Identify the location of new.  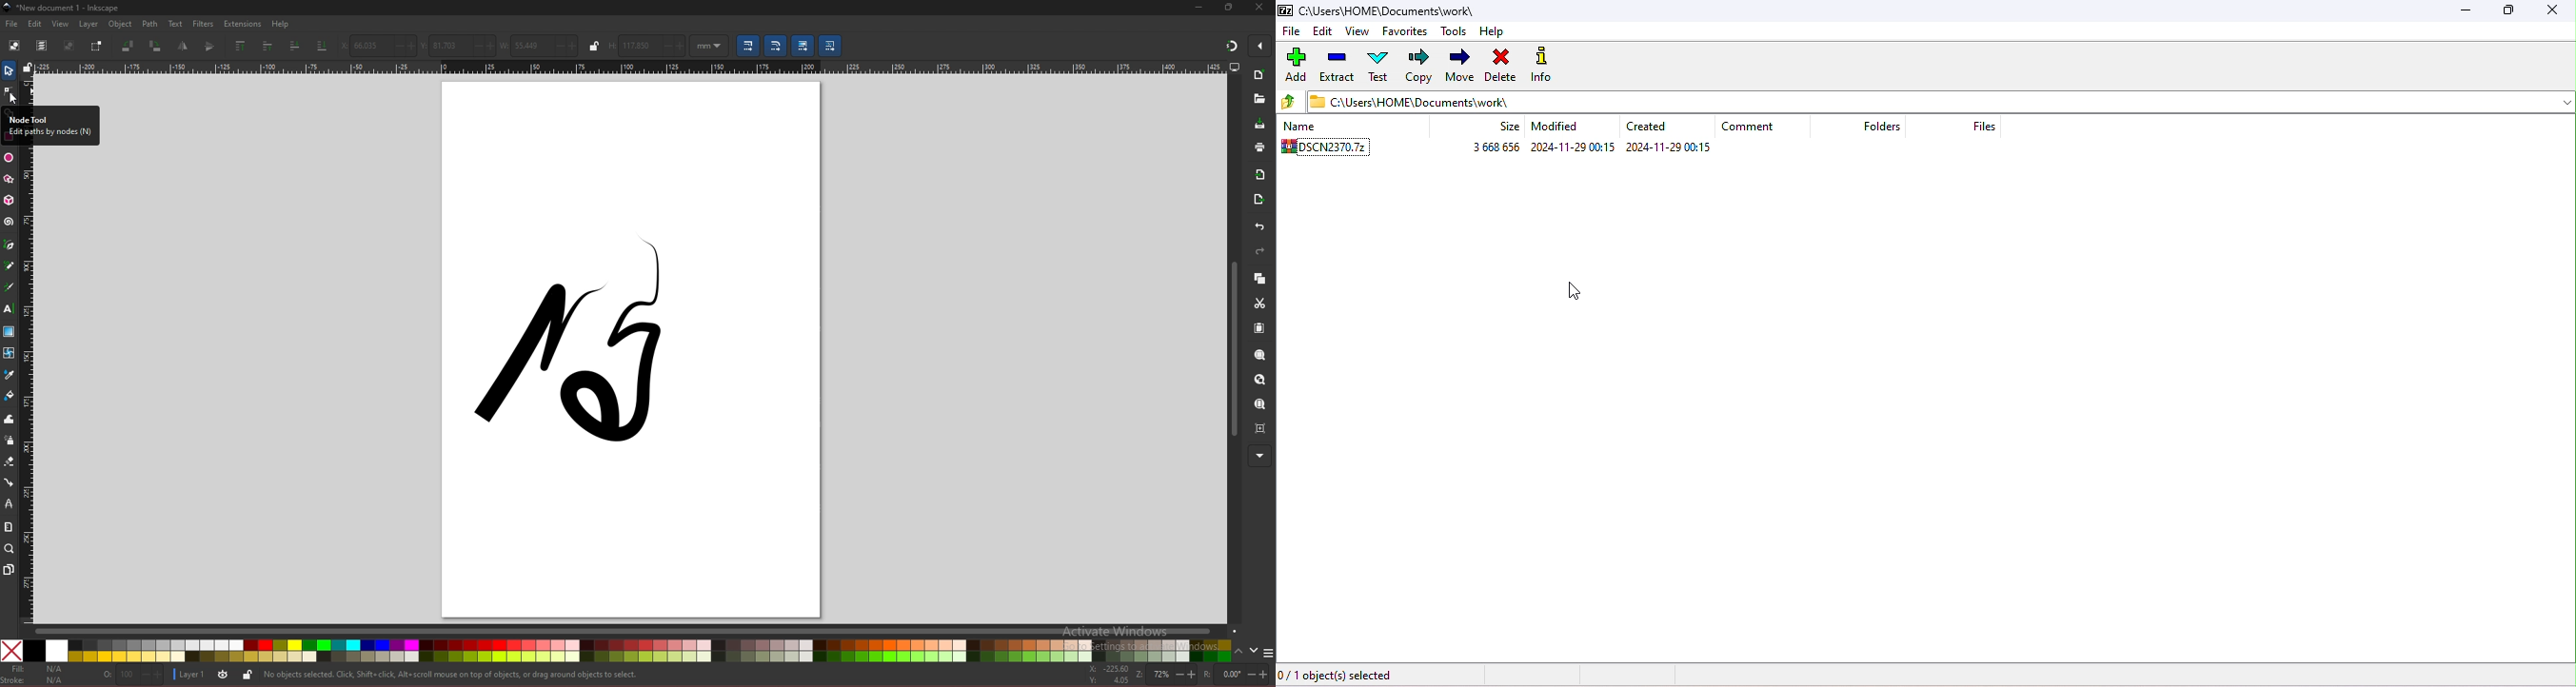
(1260, 76).